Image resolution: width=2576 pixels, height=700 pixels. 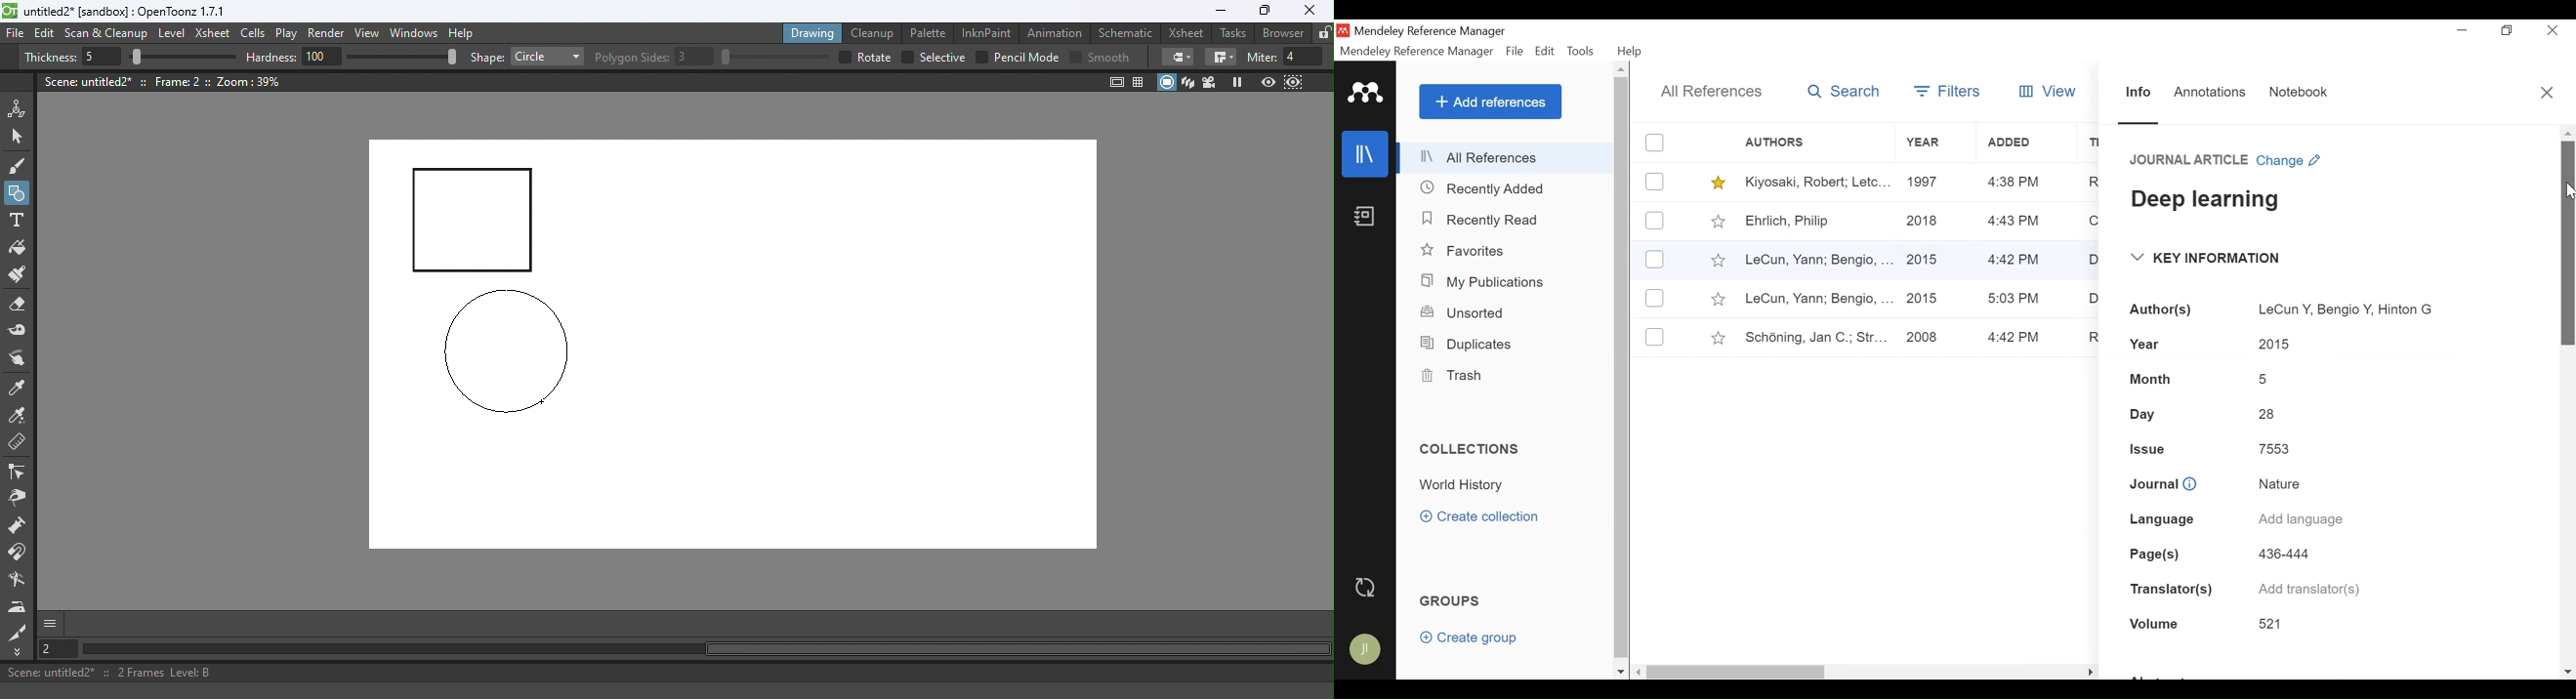 I want to click on Month, so click(x=2157, y=380).